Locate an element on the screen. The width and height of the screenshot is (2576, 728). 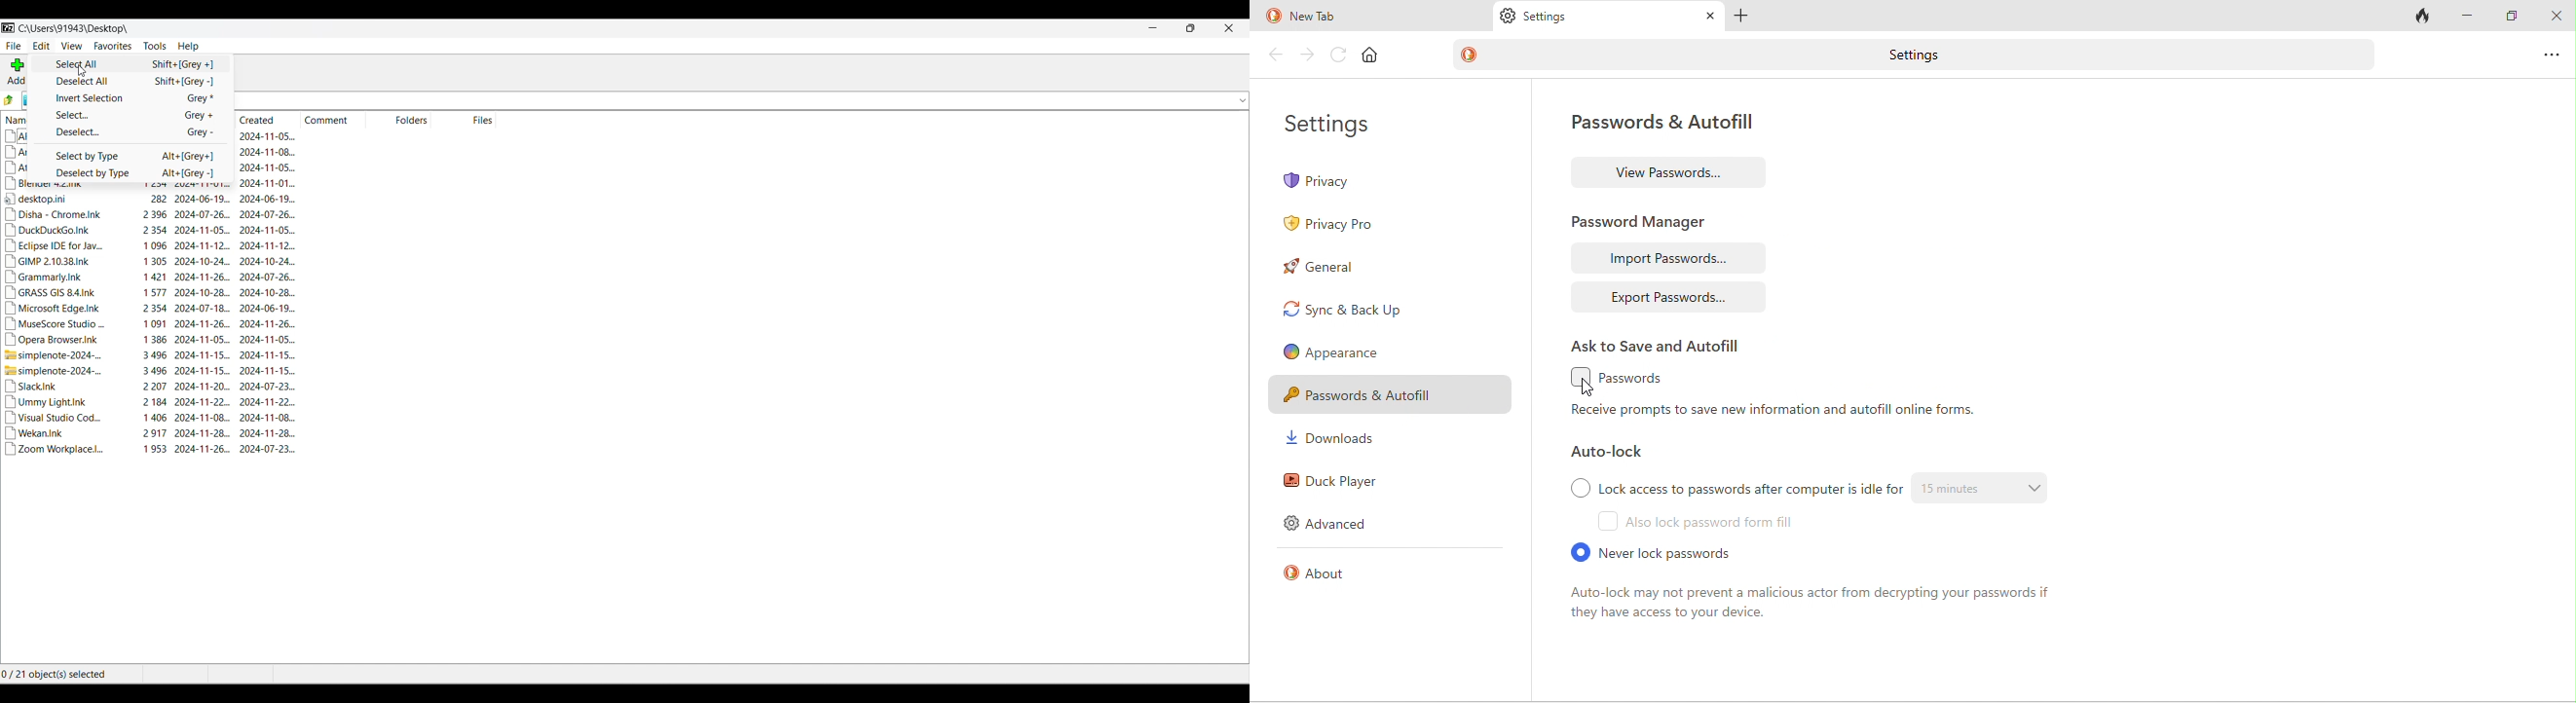
Minimize is located at coordinates (1154, 28).